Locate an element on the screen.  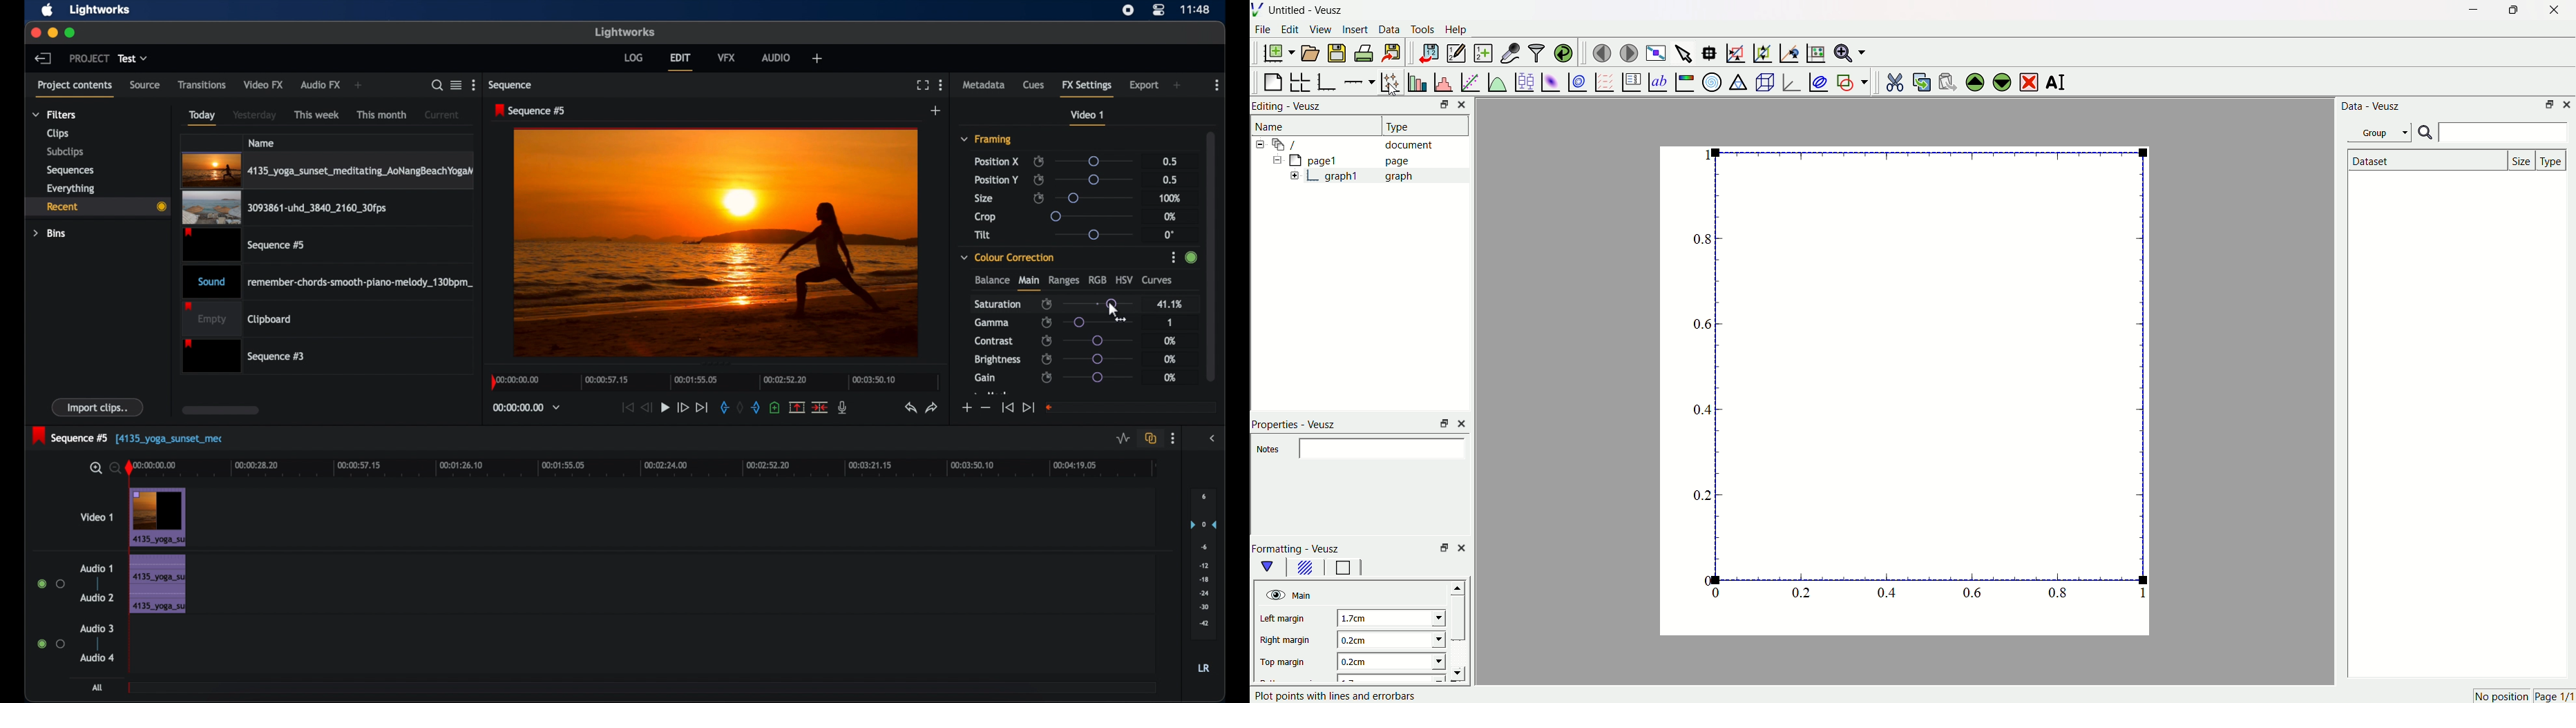
move  the widgets down is located at coordinates (2000, 81).